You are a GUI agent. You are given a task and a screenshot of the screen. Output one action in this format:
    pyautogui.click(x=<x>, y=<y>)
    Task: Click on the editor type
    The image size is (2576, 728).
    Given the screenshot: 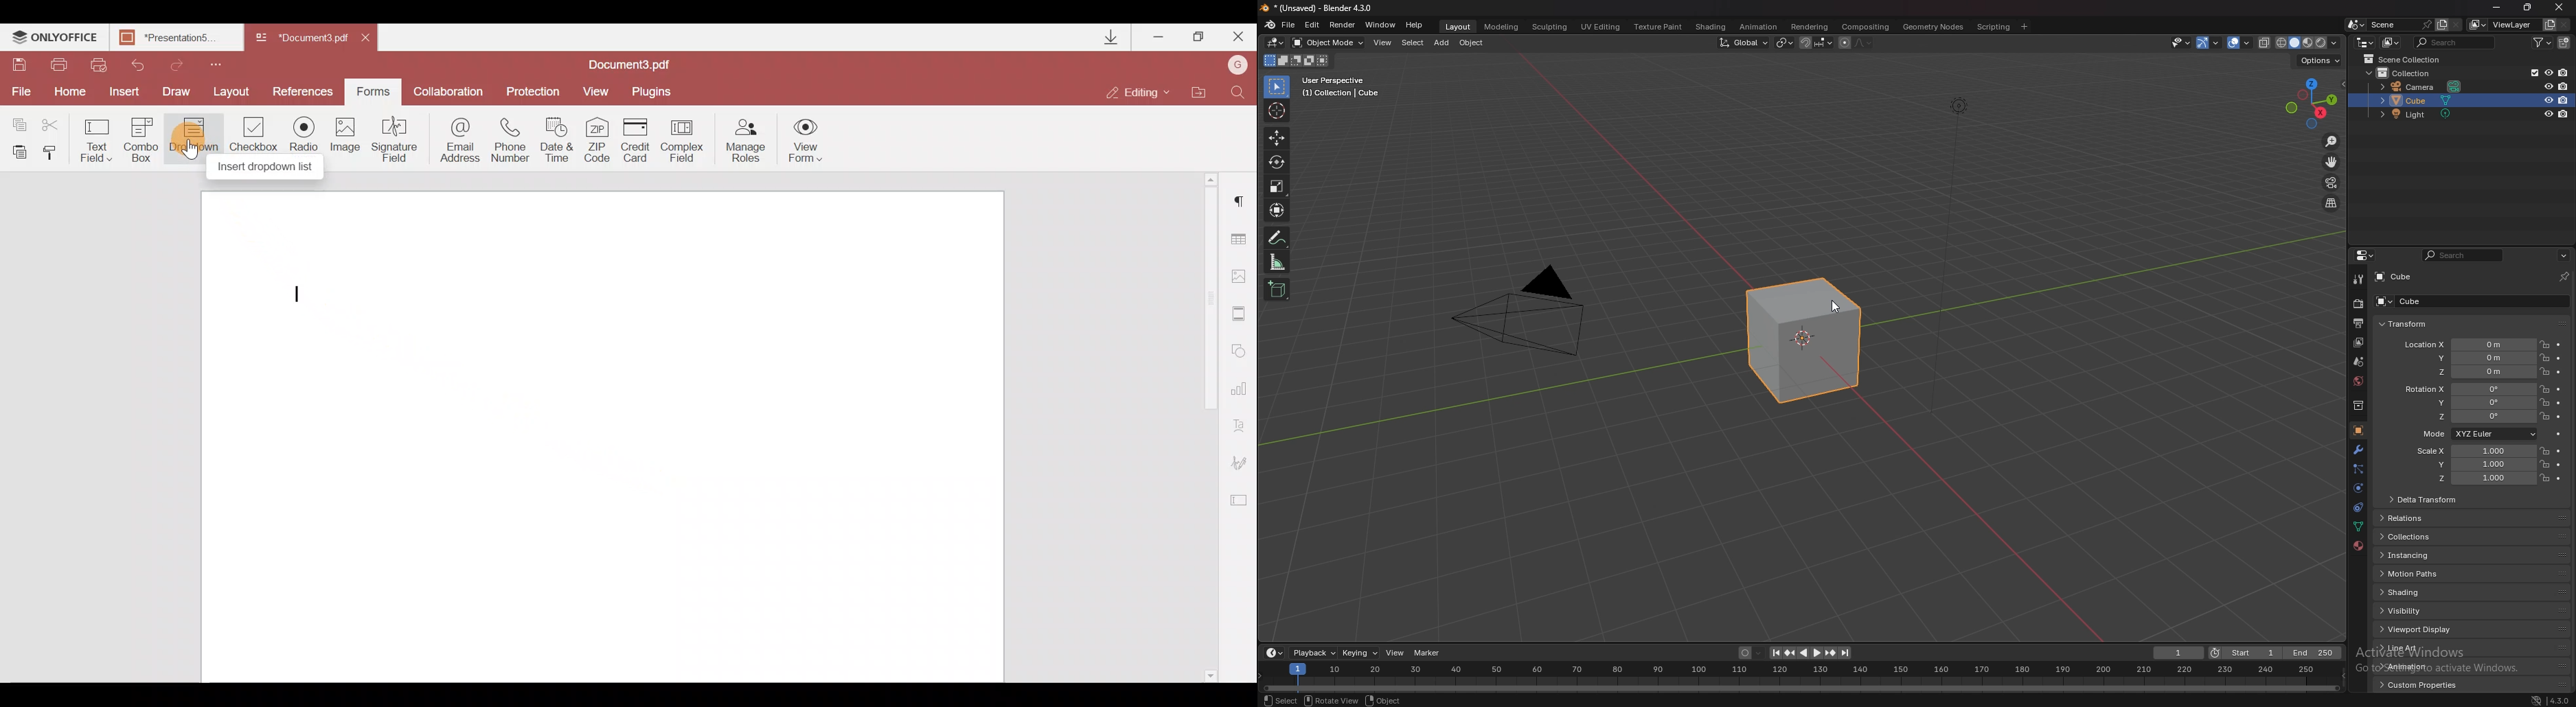 What is the action you would take?
    pyautogui.click(x=2367, y=255)
    